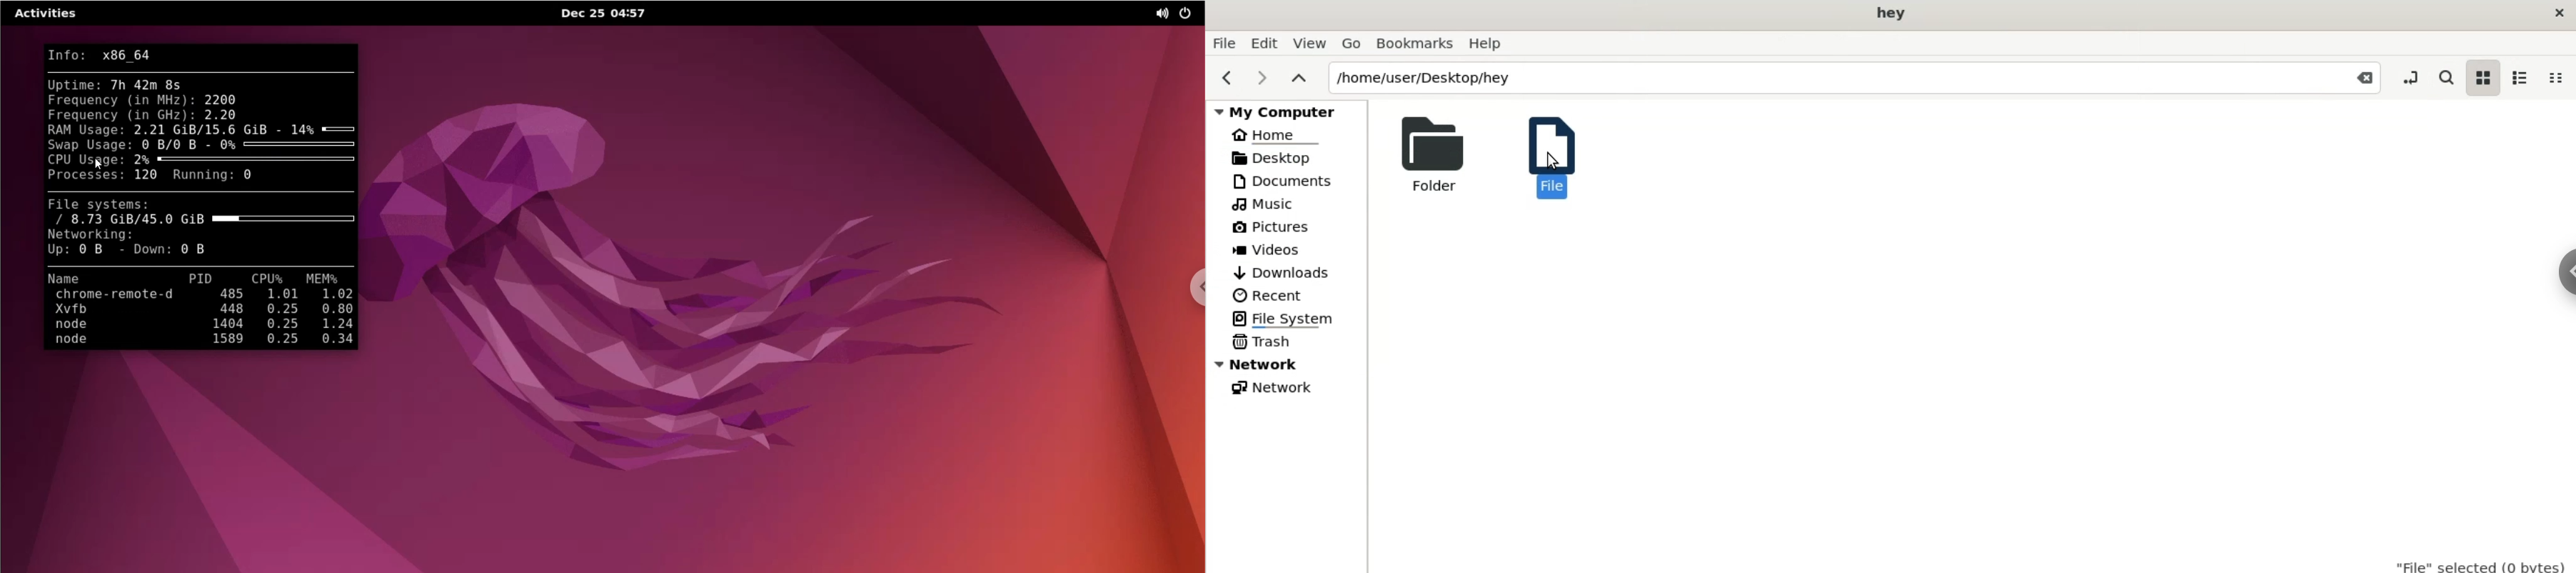 This screenshot has height=588, width=2576. Describe the element at coordinates (202, 177) in the screenshot. I see `running` at that location.